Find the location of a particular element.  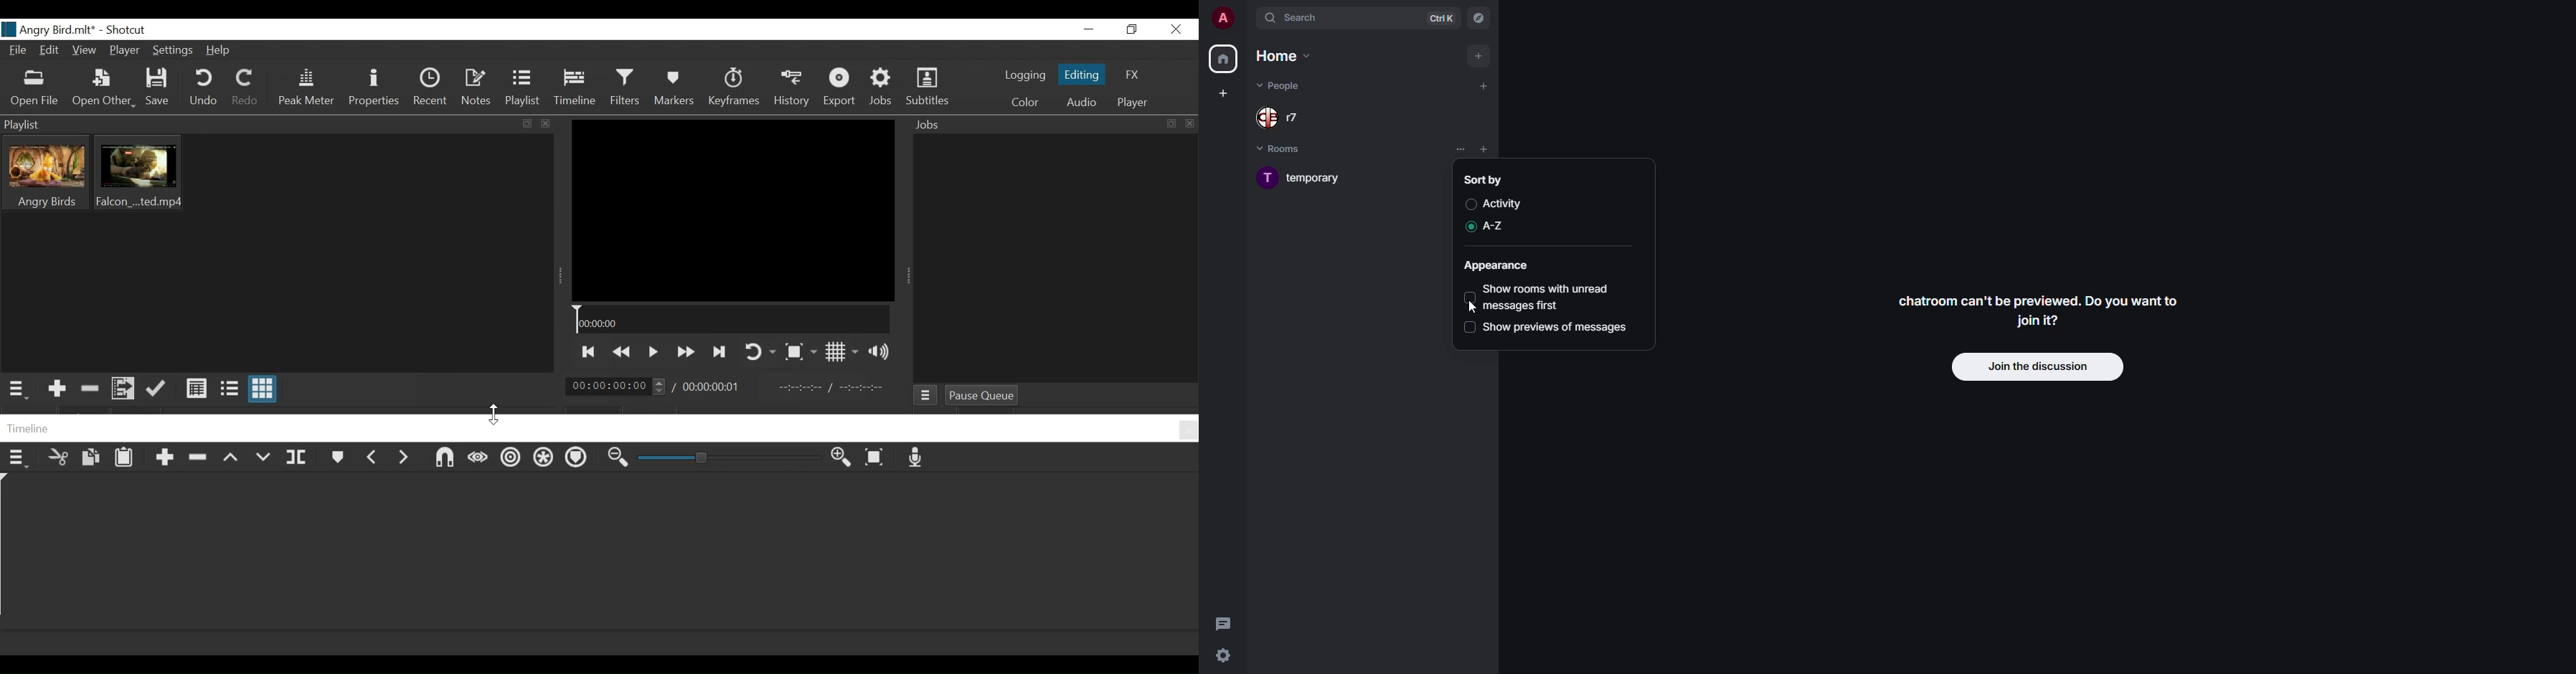

list options is located at coordinates (1460, 150).